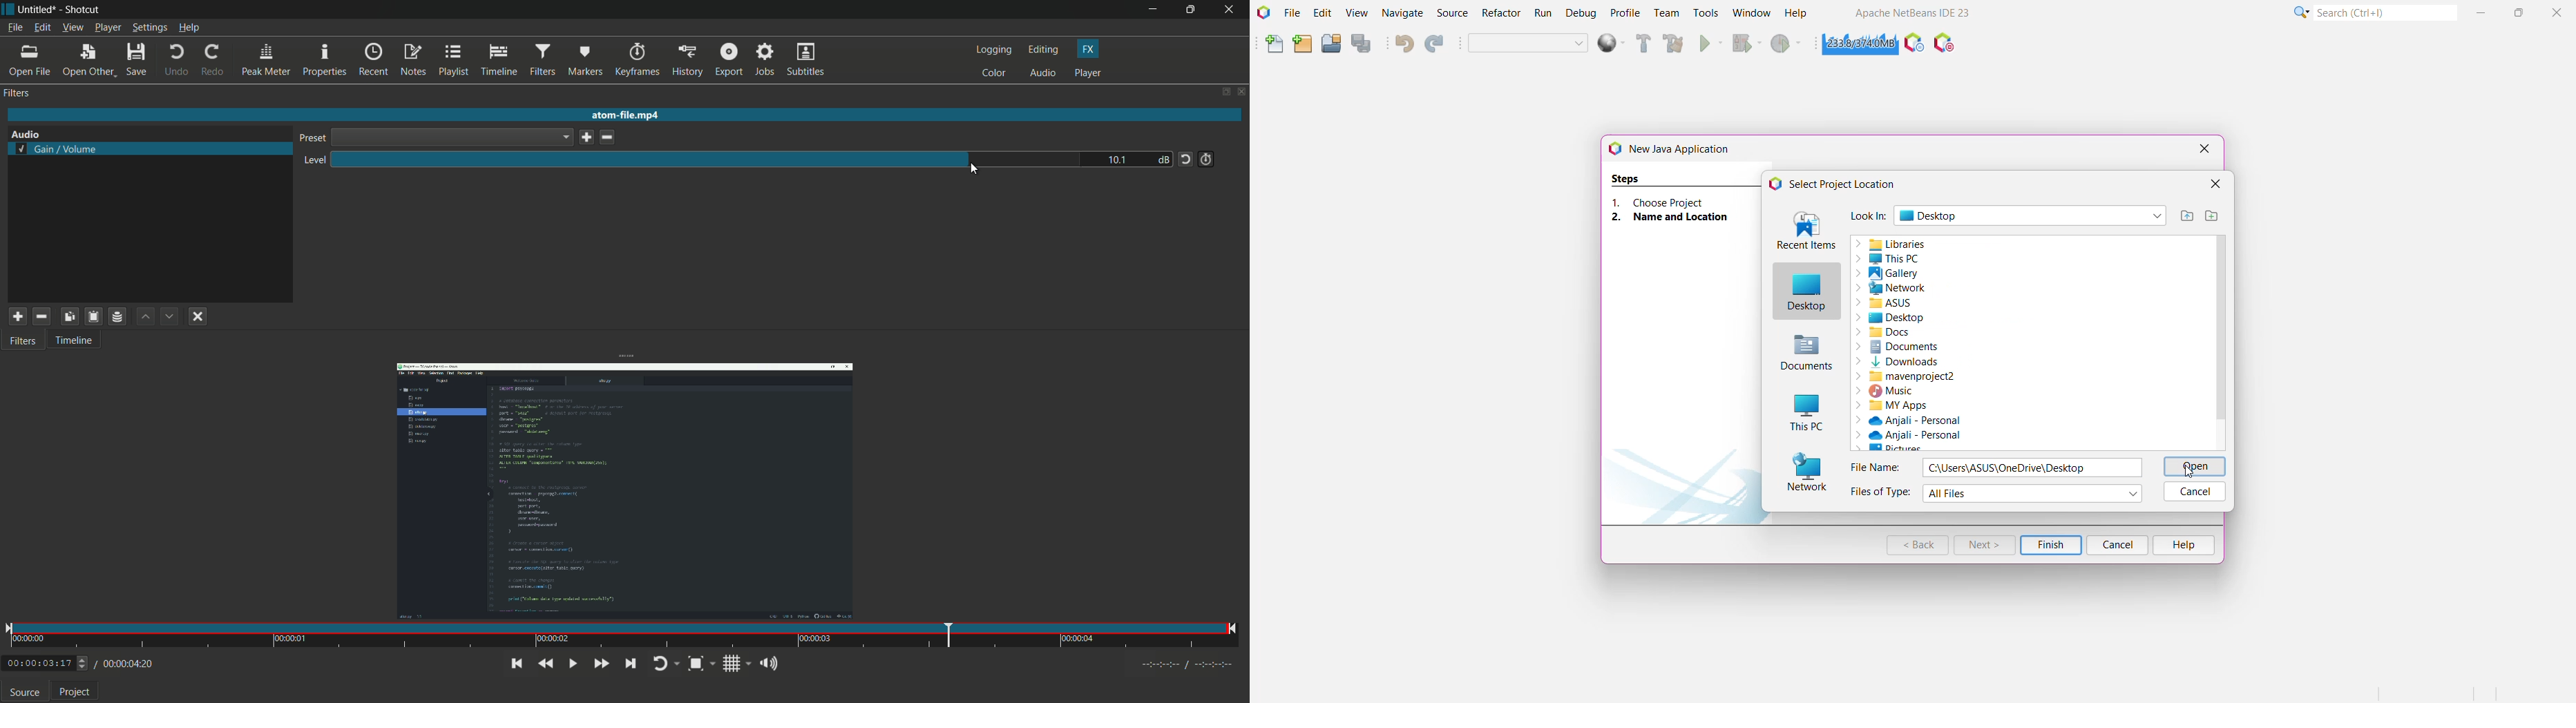 This screenshot has height=728, width=2576. Describe the element at coordinates (738, 665) in the screenshot. I see `toggle grid` at that location.